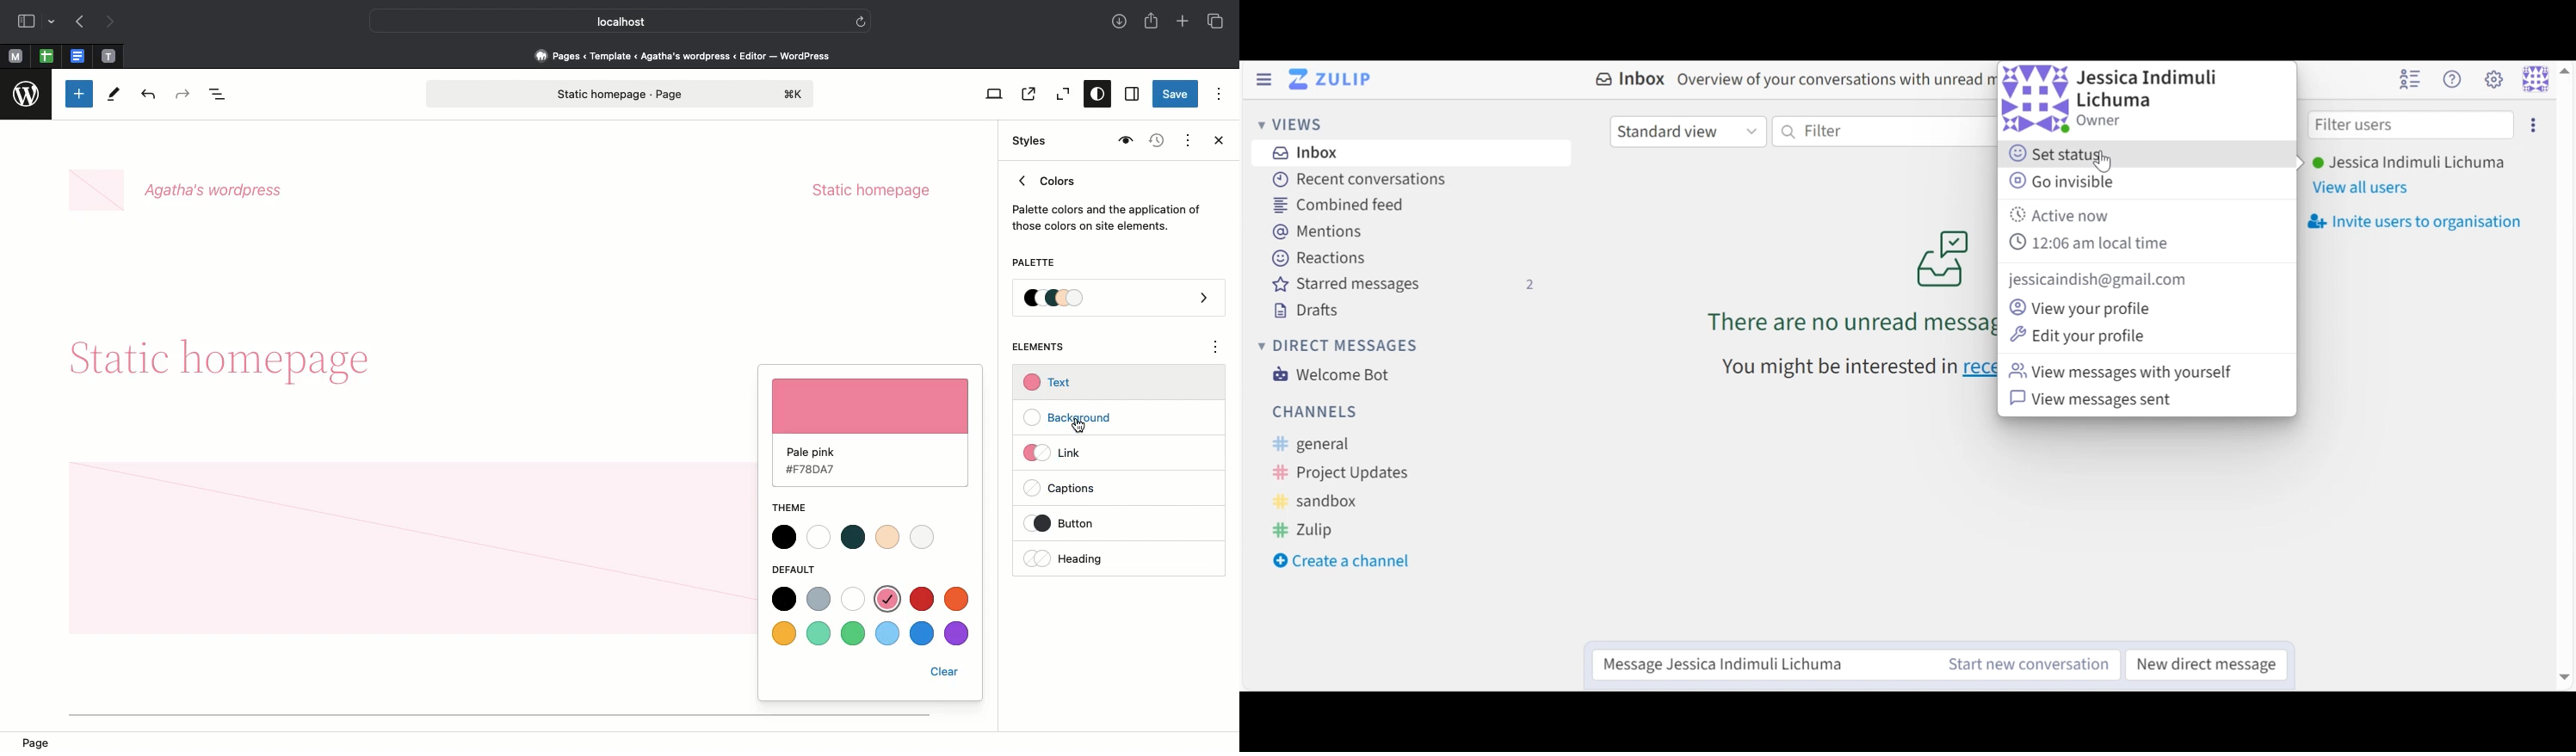 The width and height of the screenshot is (2576, 756). I want to click on Close, so click(1215, 142).